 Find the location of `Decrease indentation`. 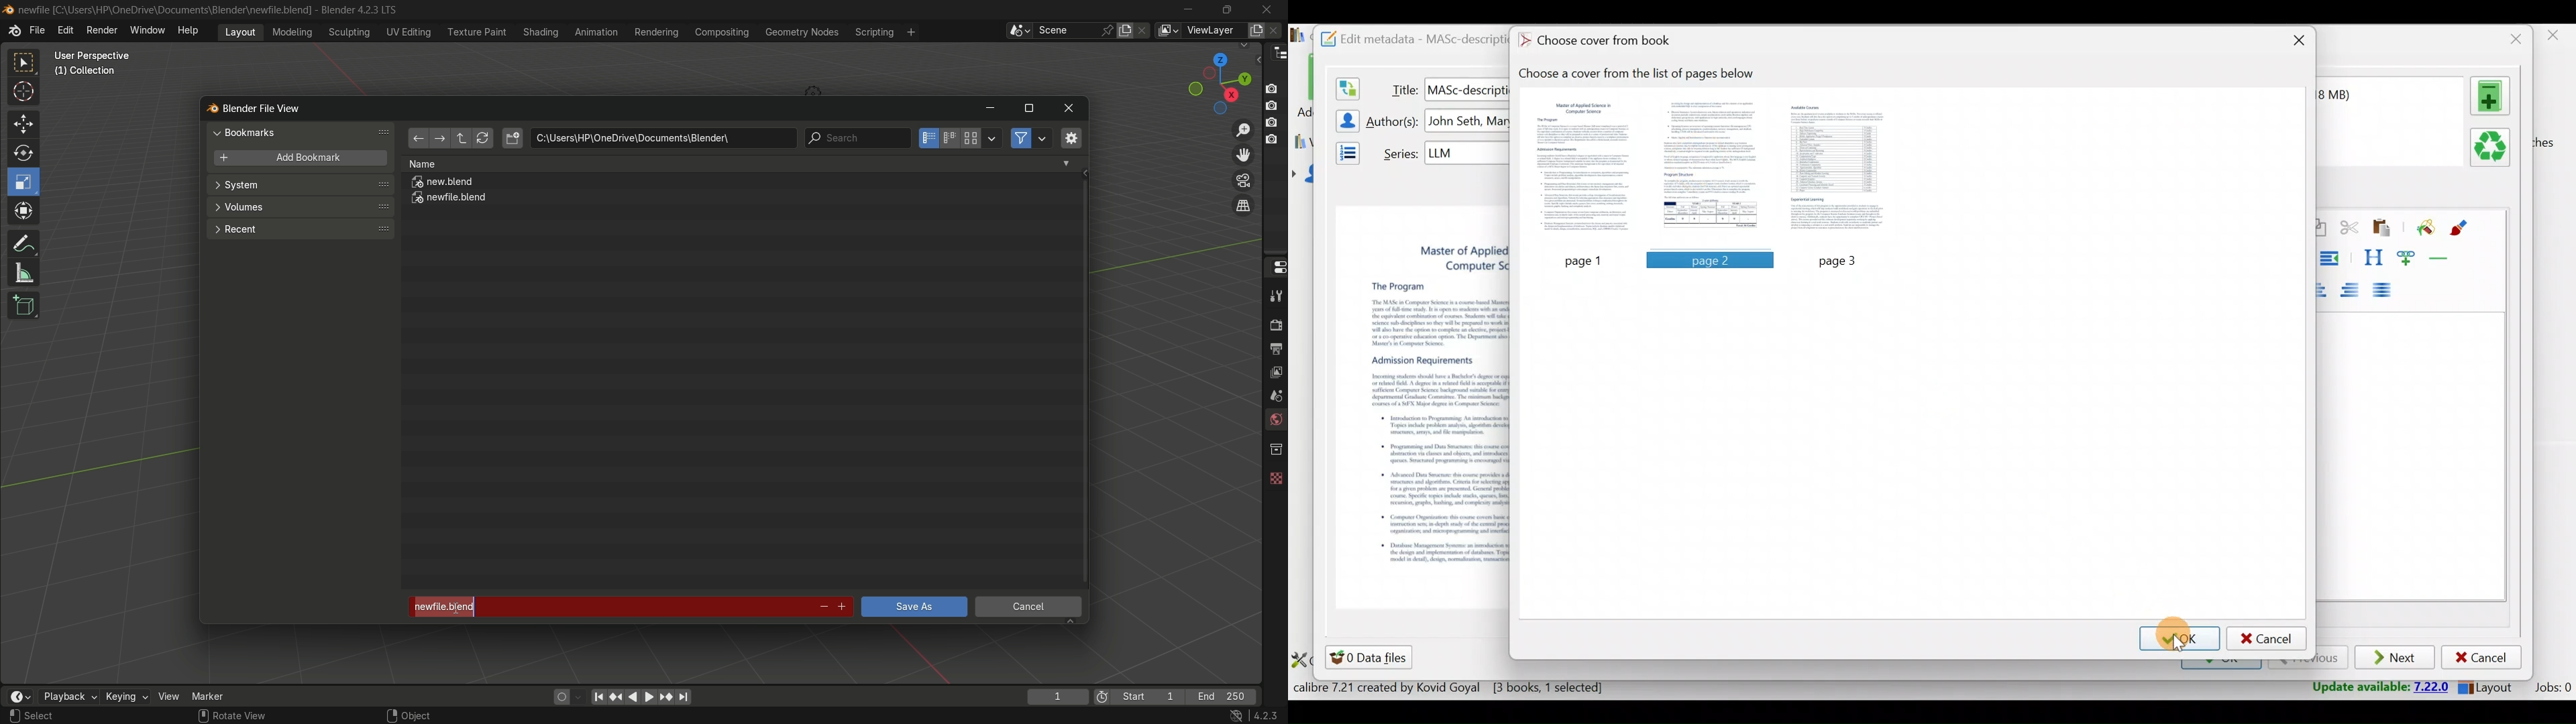

Decrease indentation is located at coordinates (2332, 258).